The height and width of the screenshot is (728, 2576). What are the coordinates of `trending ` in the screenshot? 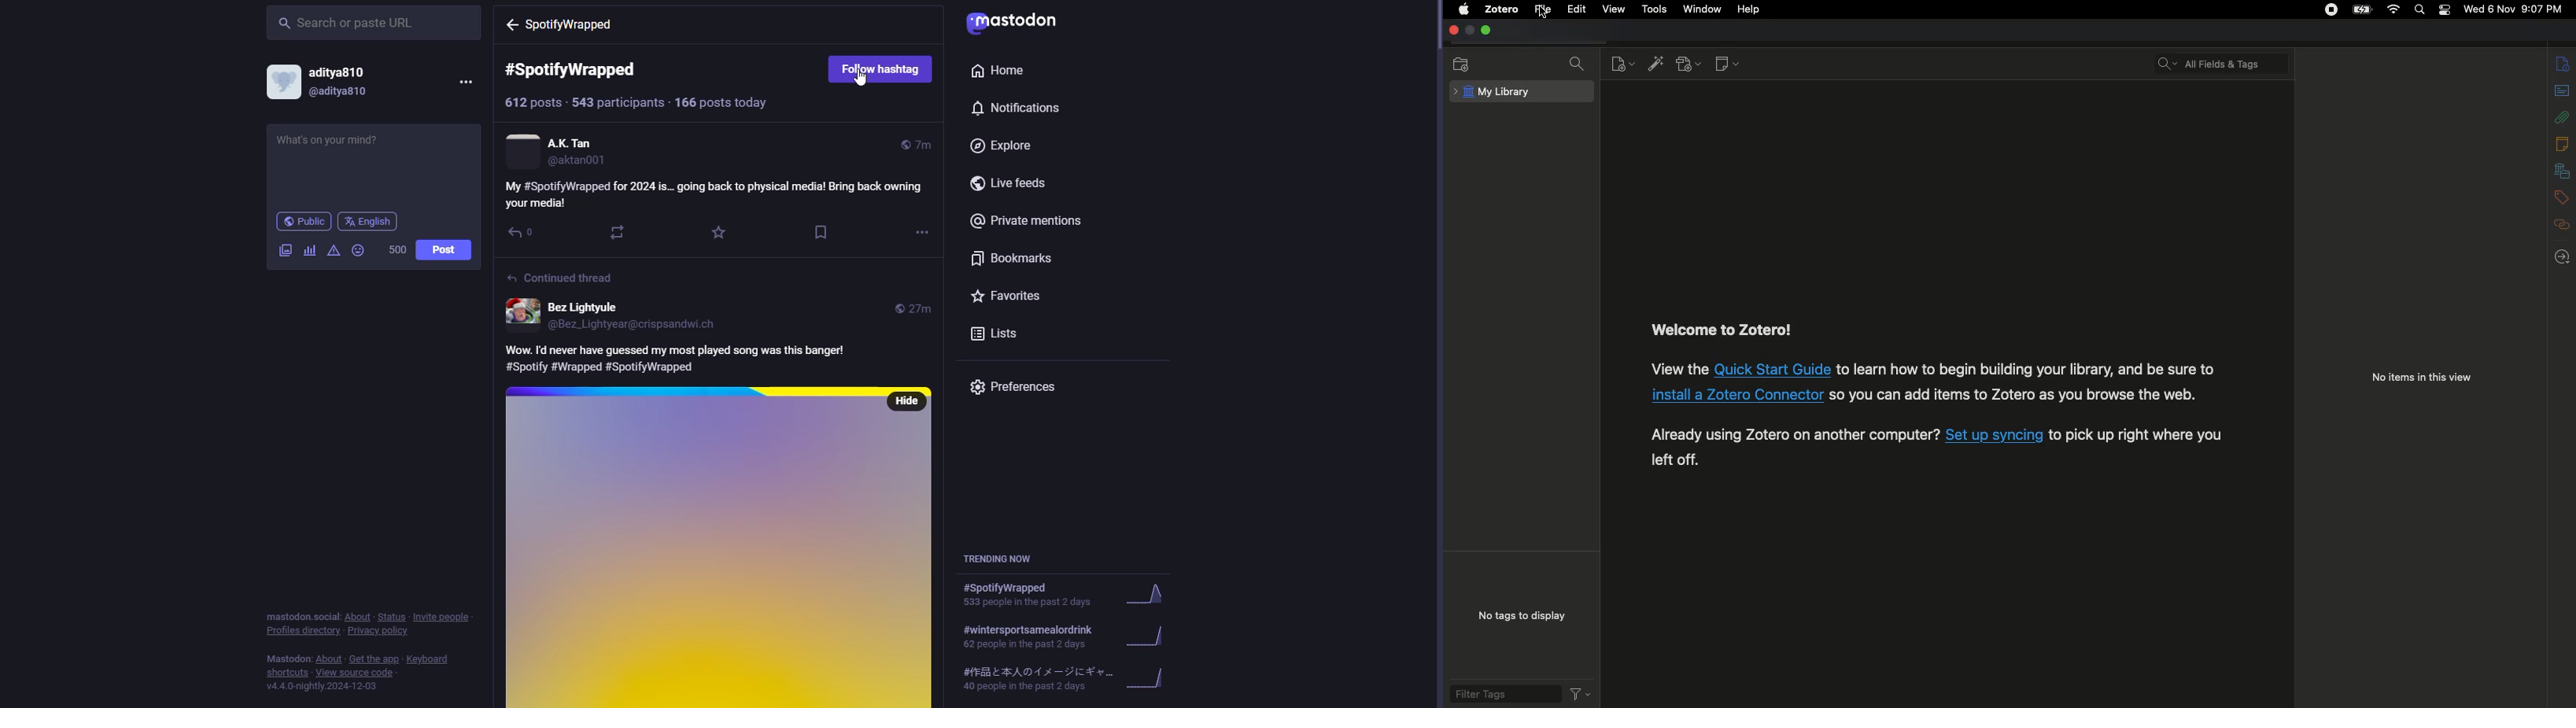 It's located at (1061, 678).